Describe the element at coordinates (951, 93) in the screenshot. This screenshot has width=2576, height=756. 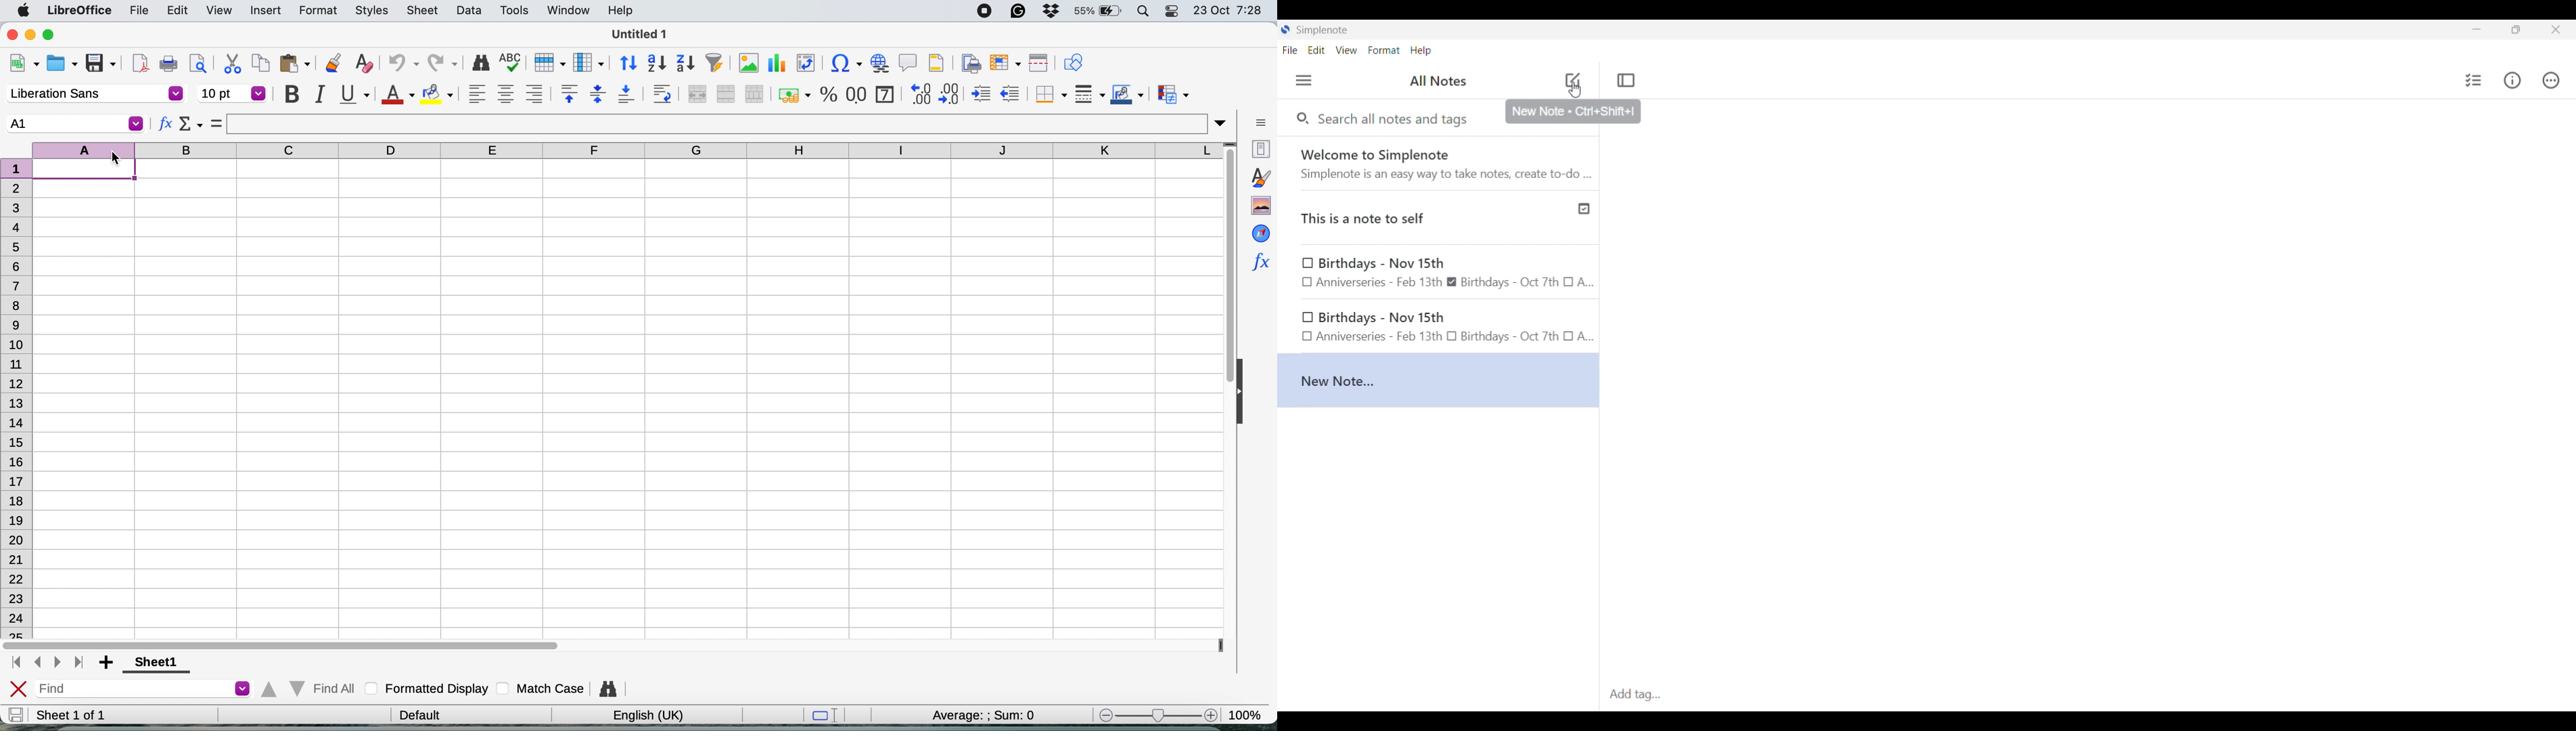
I see `reduce decimal` at that location.